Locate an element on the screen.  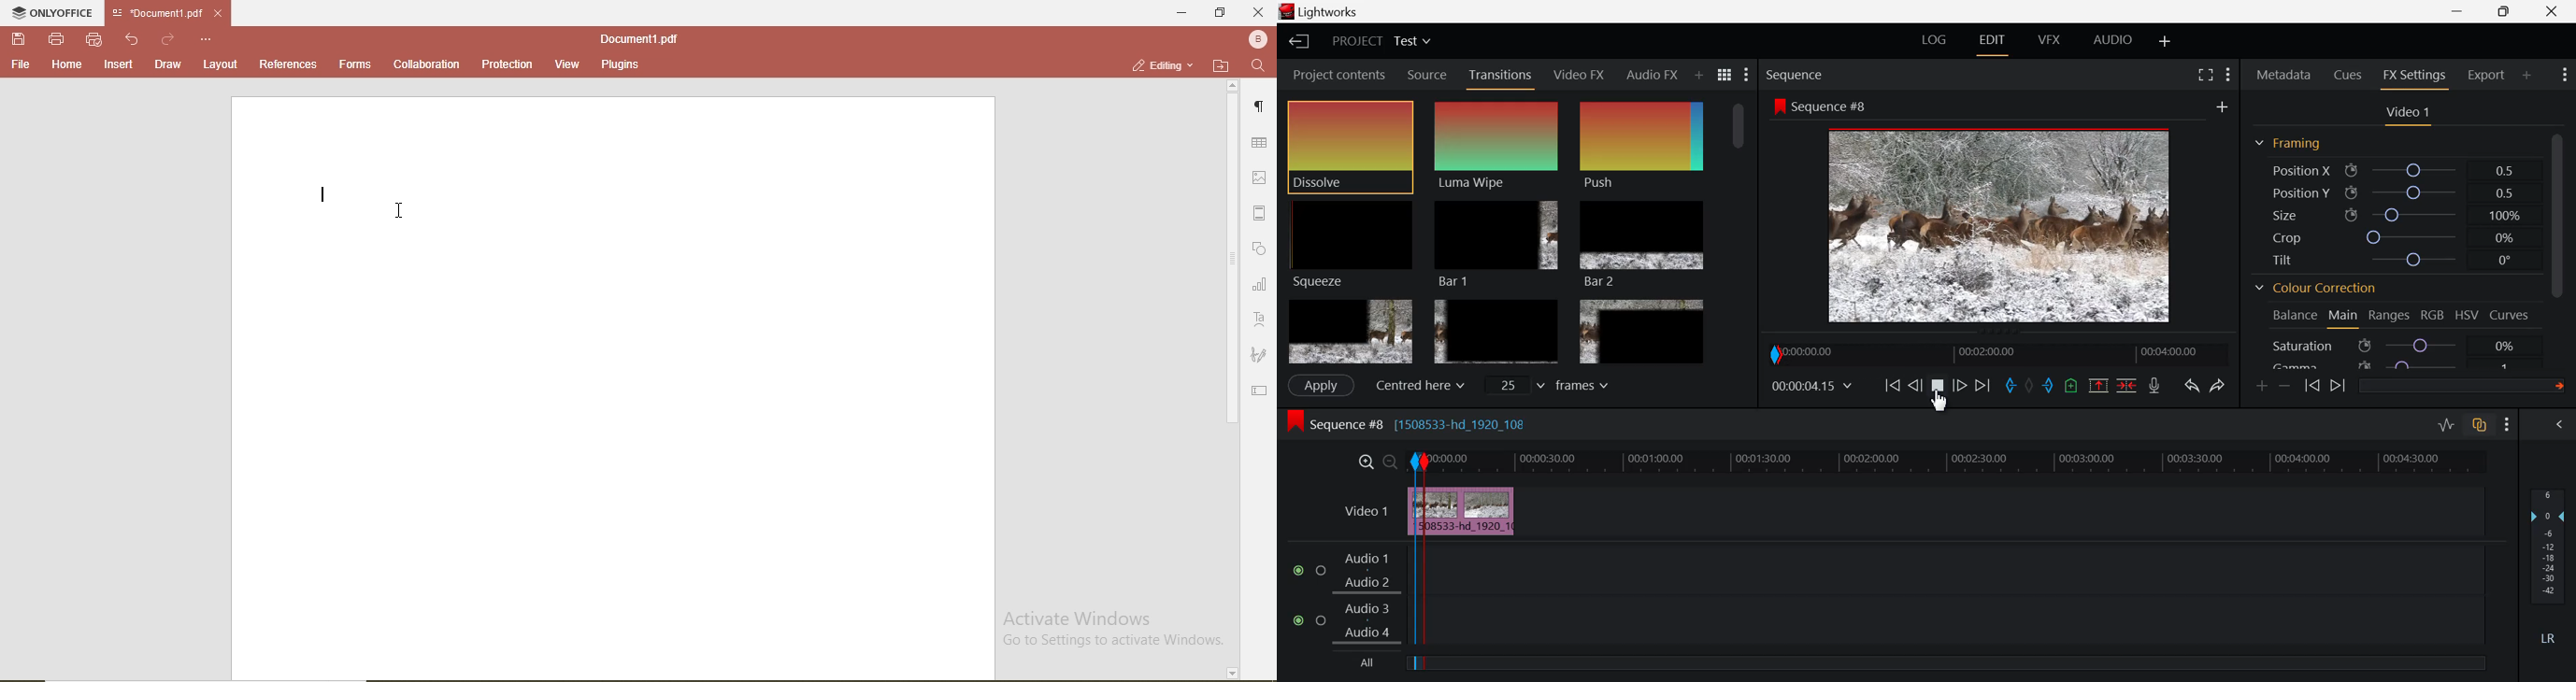
Crop is located at coordinates (2394, 237).